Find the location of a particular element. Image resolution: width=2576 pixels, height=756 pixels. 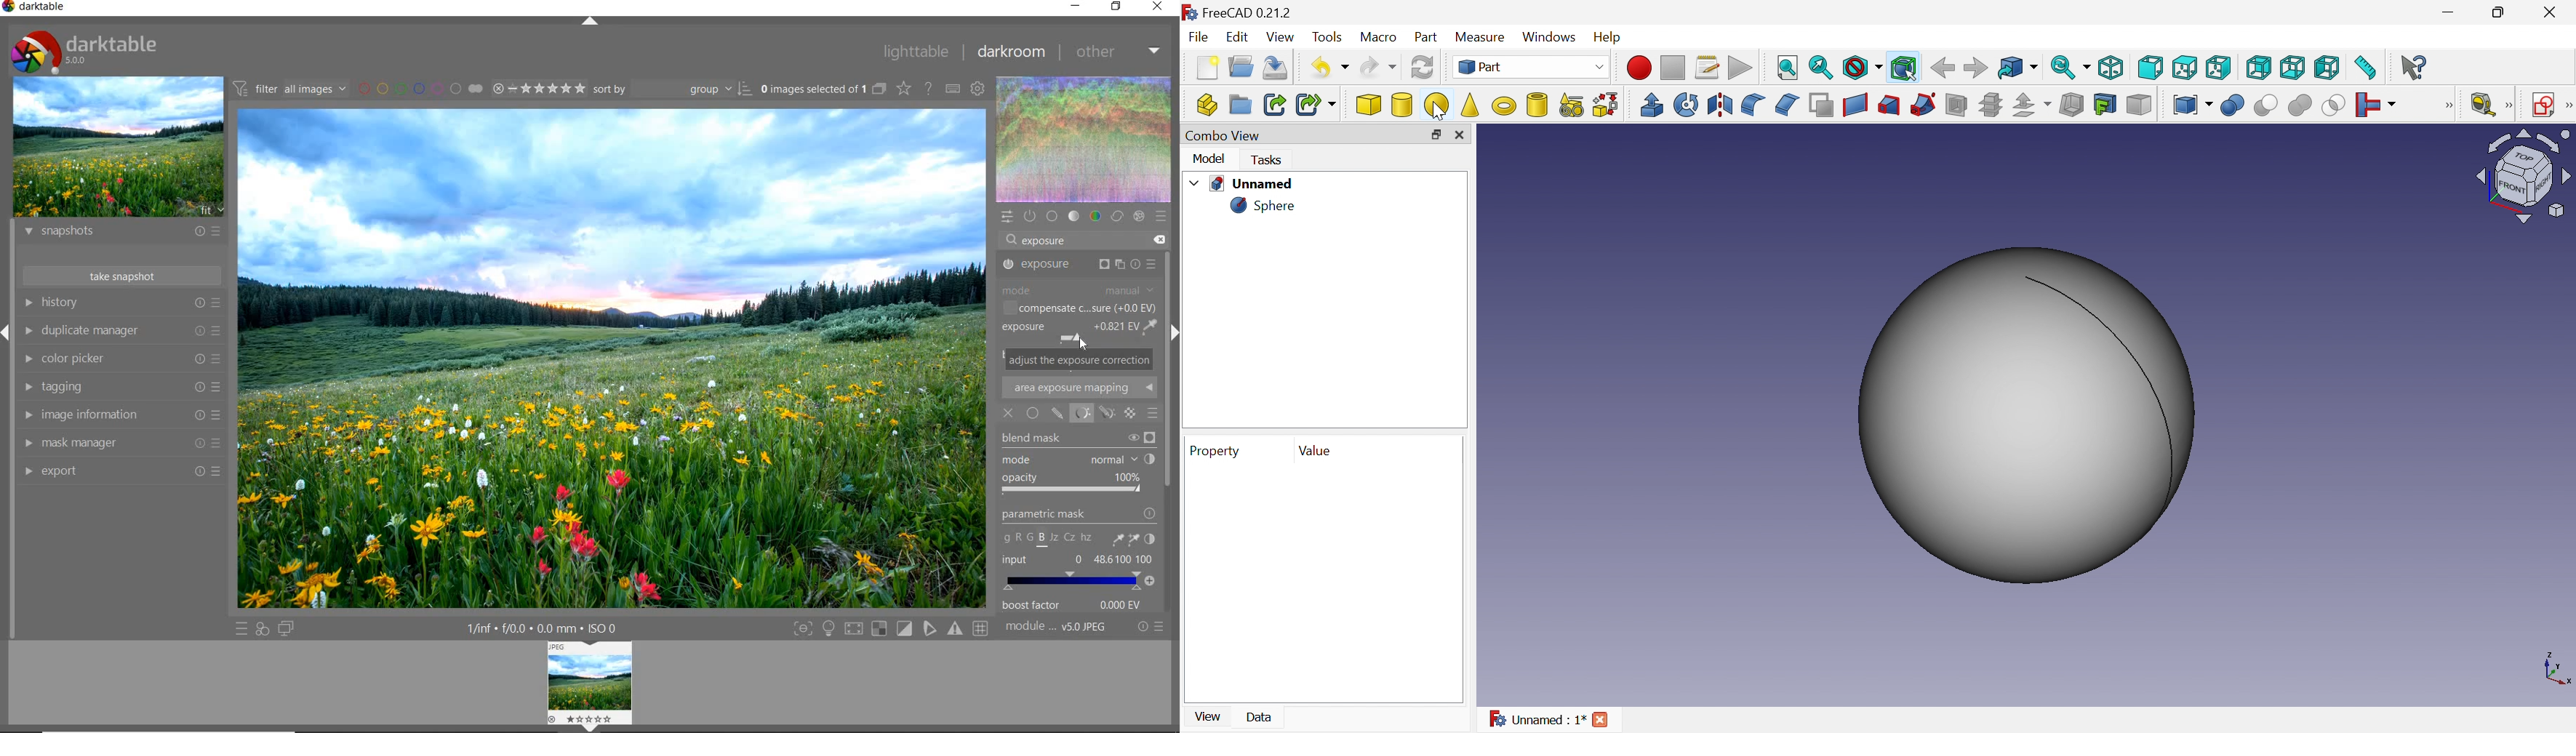

restore is located at coordinates (1118, 7).